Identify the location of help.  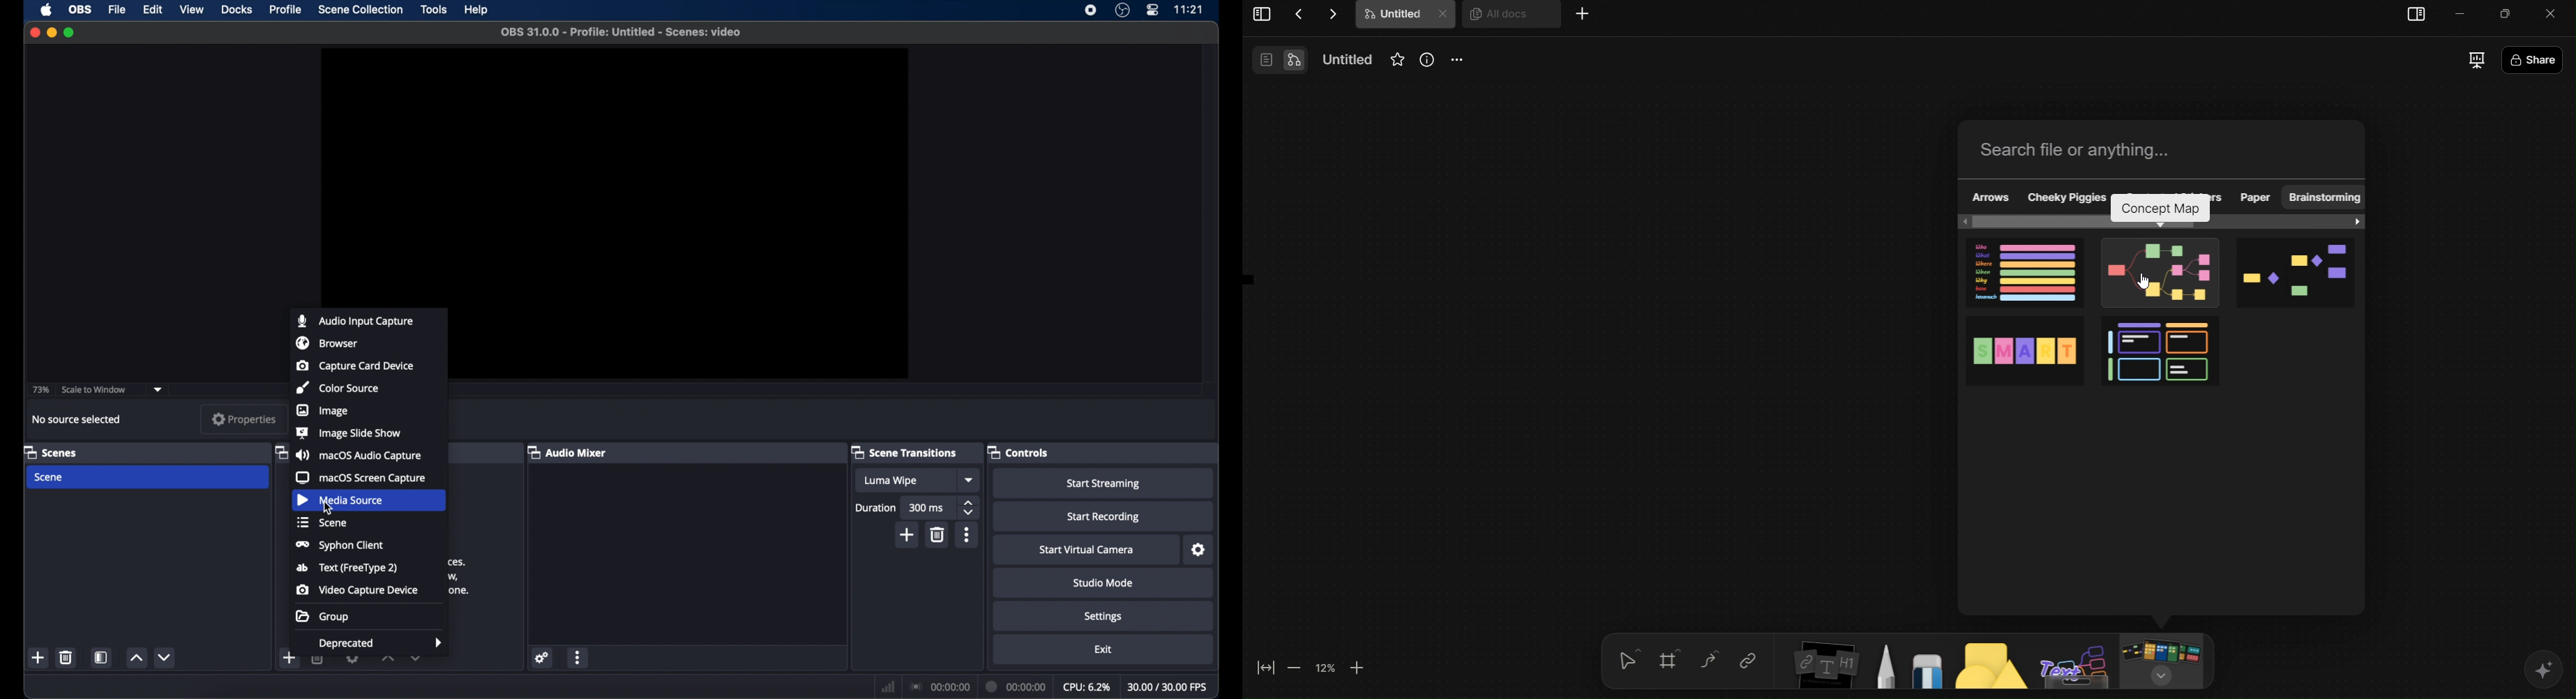
(478, 10).